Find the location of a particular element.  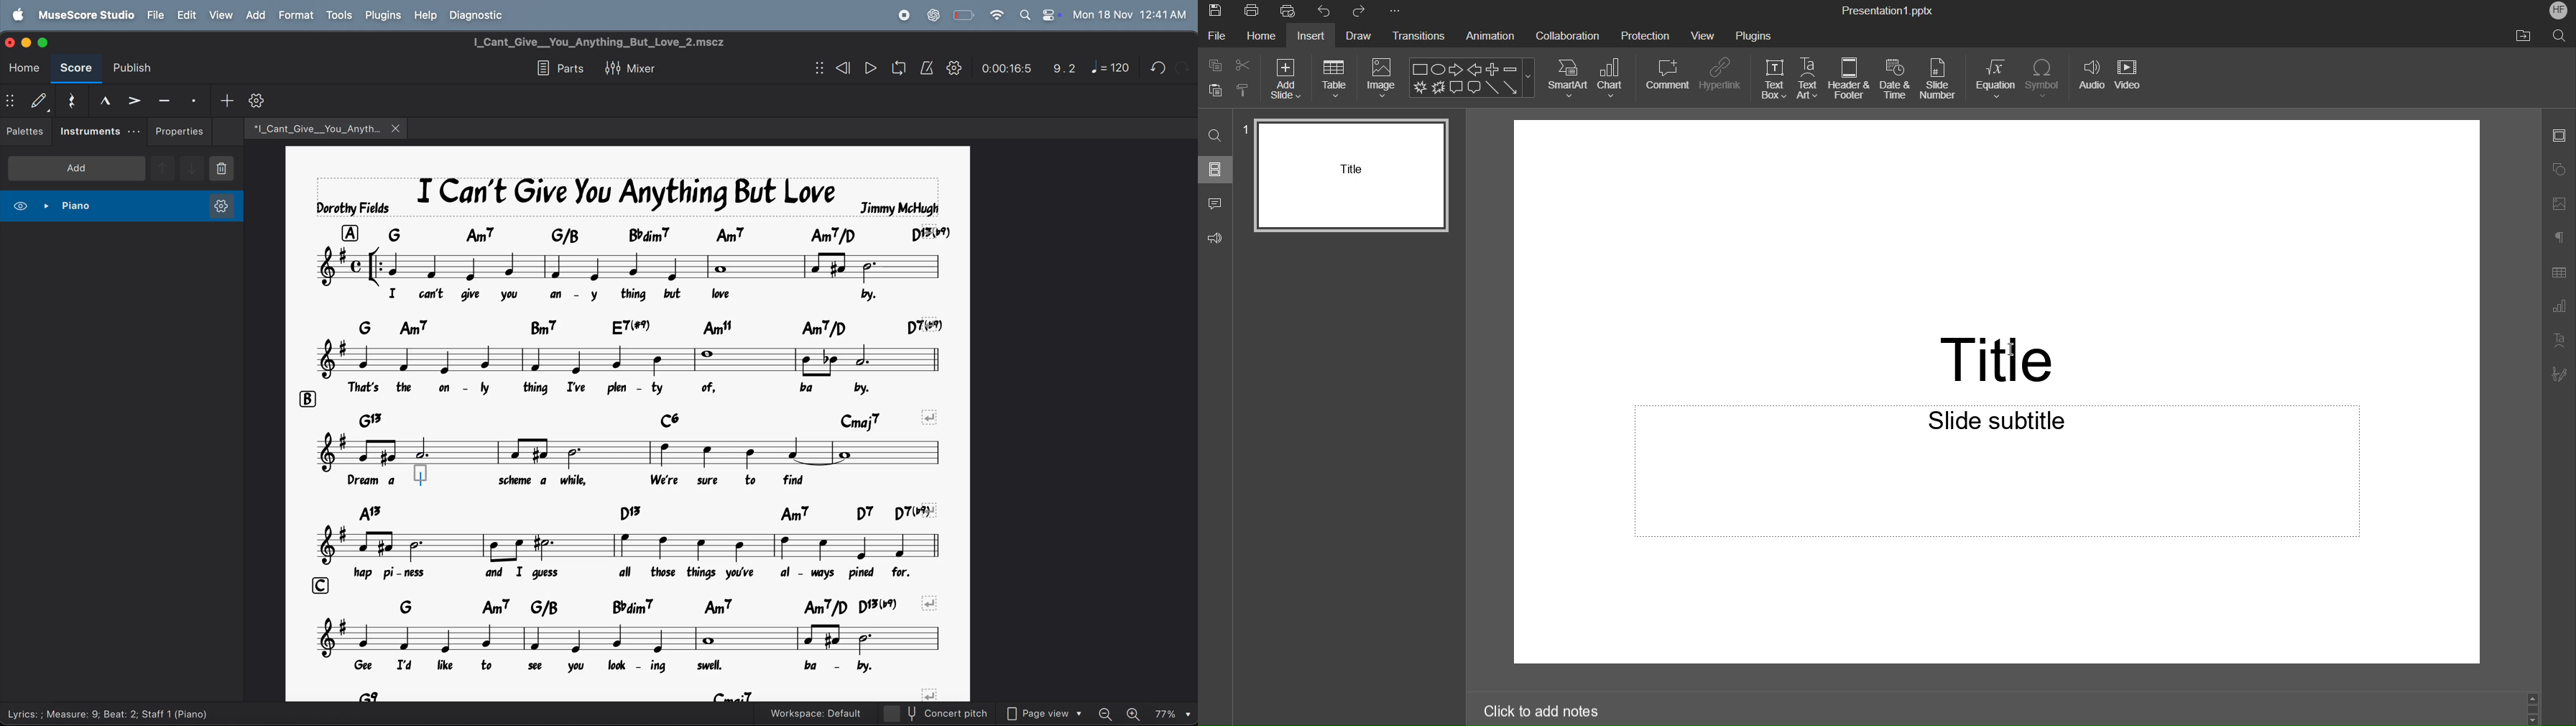

tenuto is located at coordinates (161, 99).